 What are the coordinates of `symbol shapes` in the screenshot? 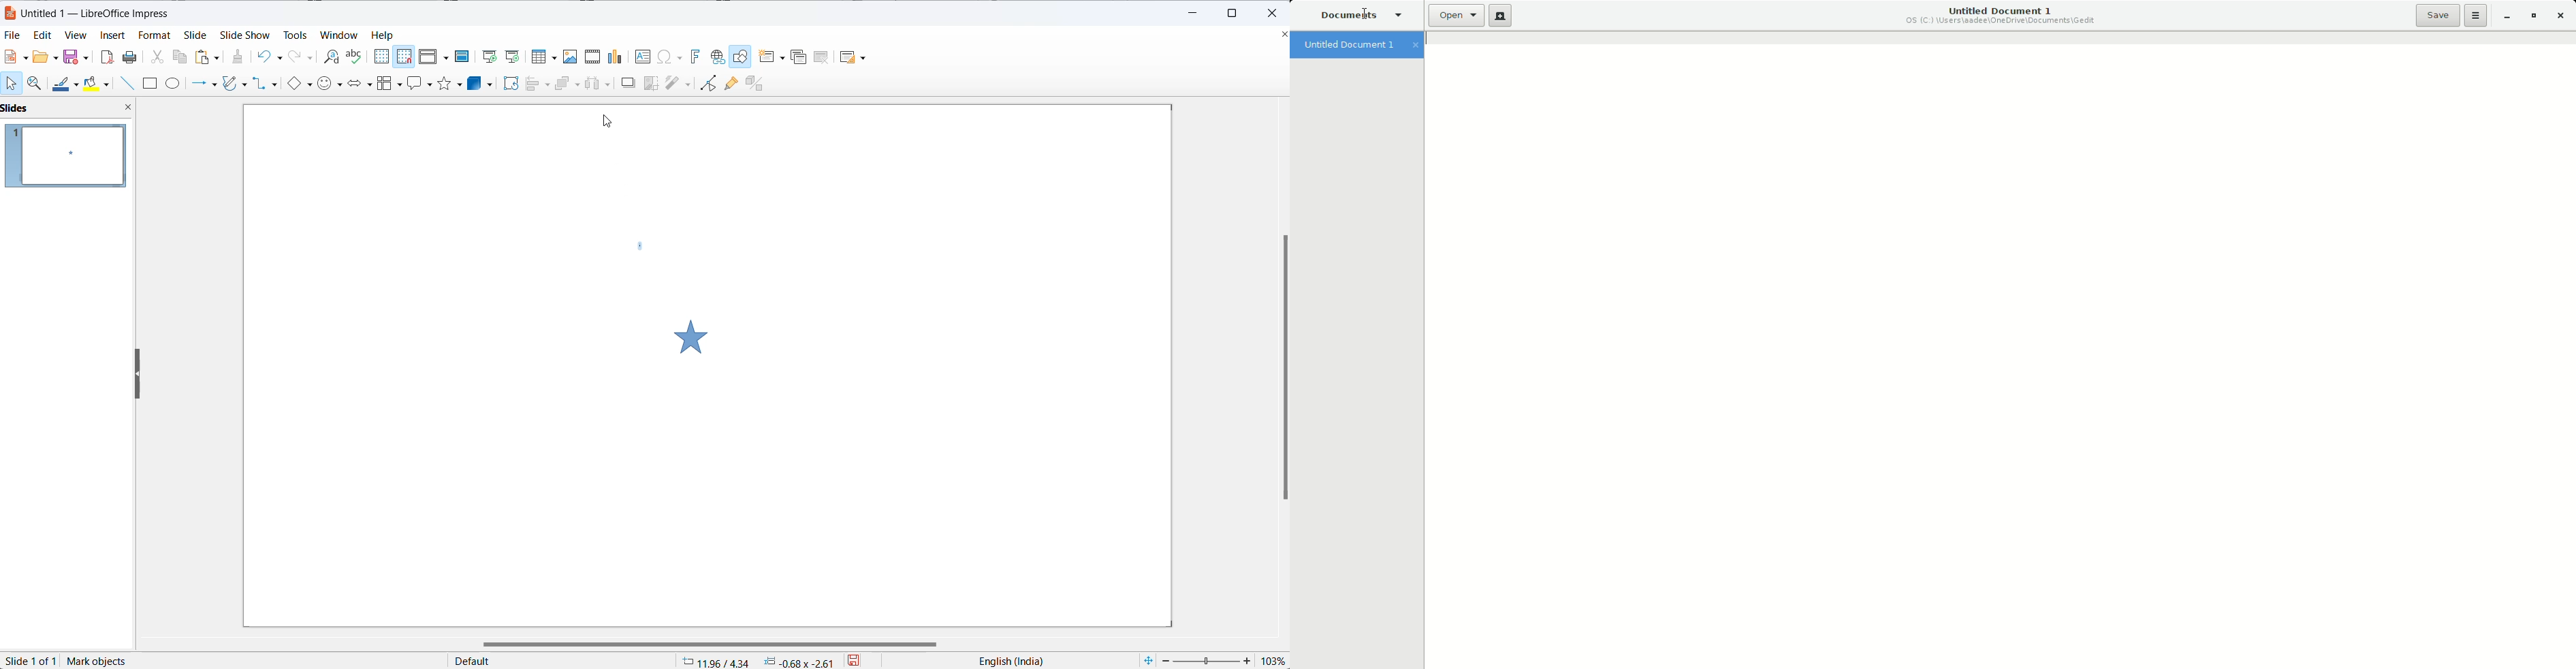 It's located at (330, 84).